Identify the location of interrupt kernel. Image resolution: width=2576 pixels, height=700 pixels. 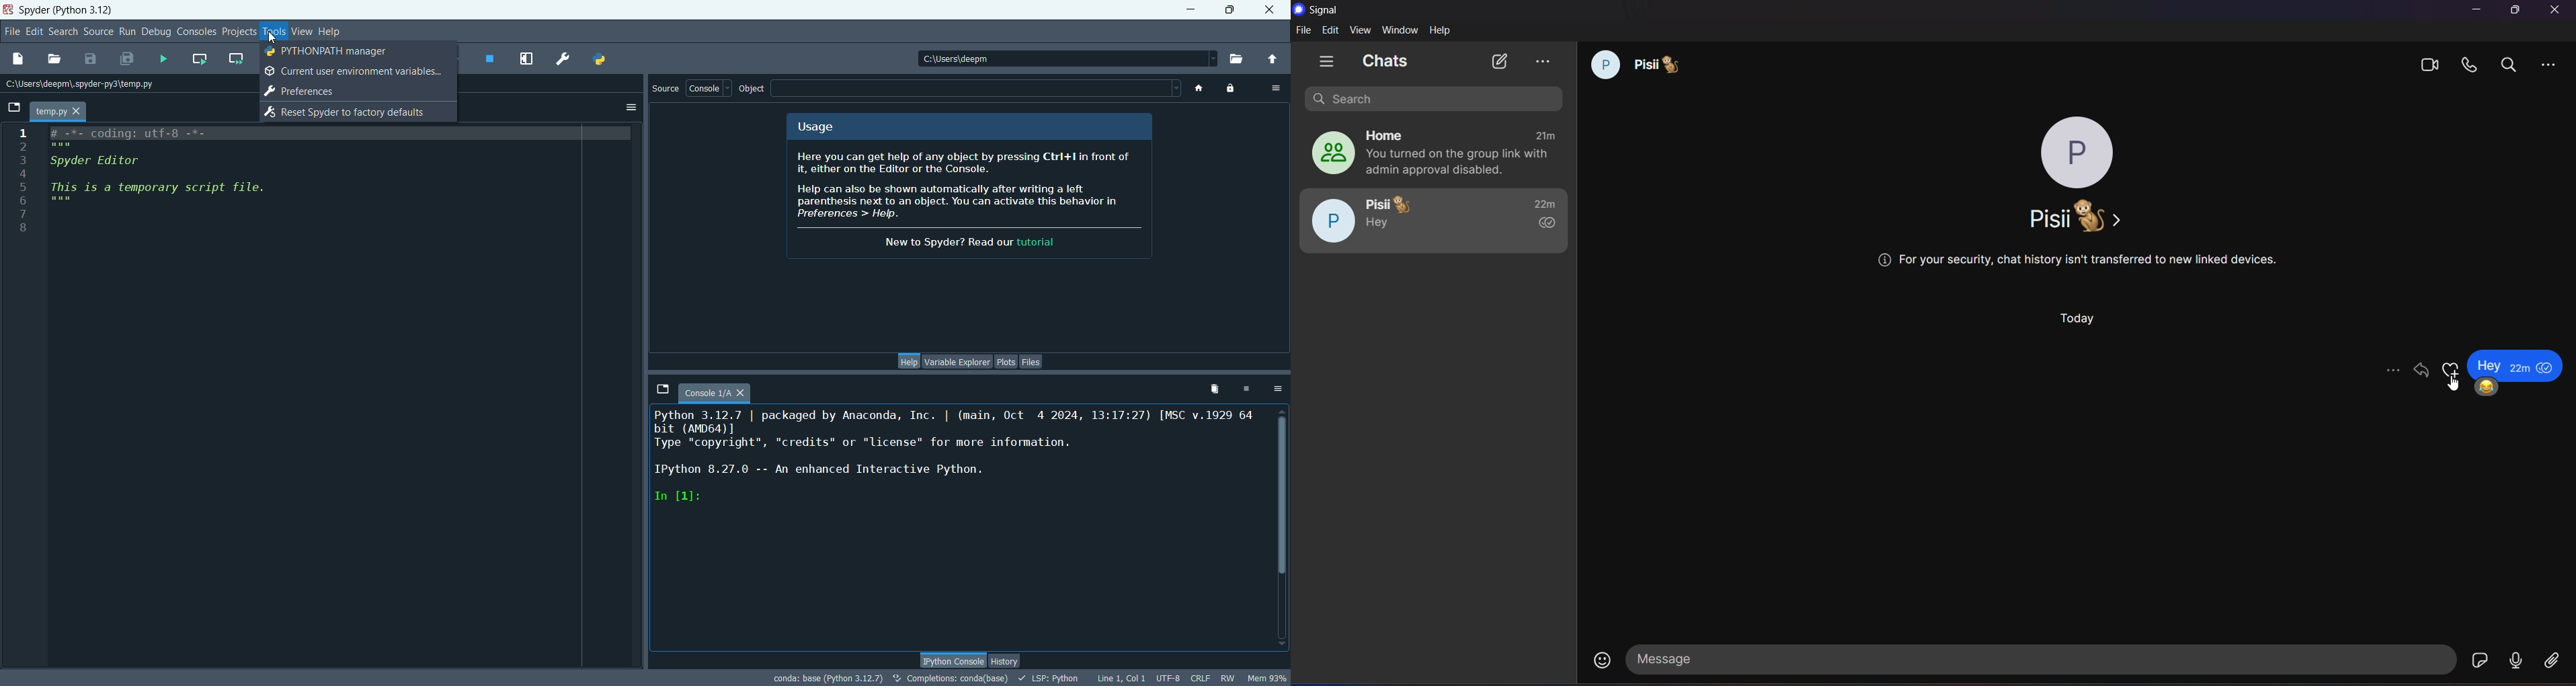
(1244, 387).